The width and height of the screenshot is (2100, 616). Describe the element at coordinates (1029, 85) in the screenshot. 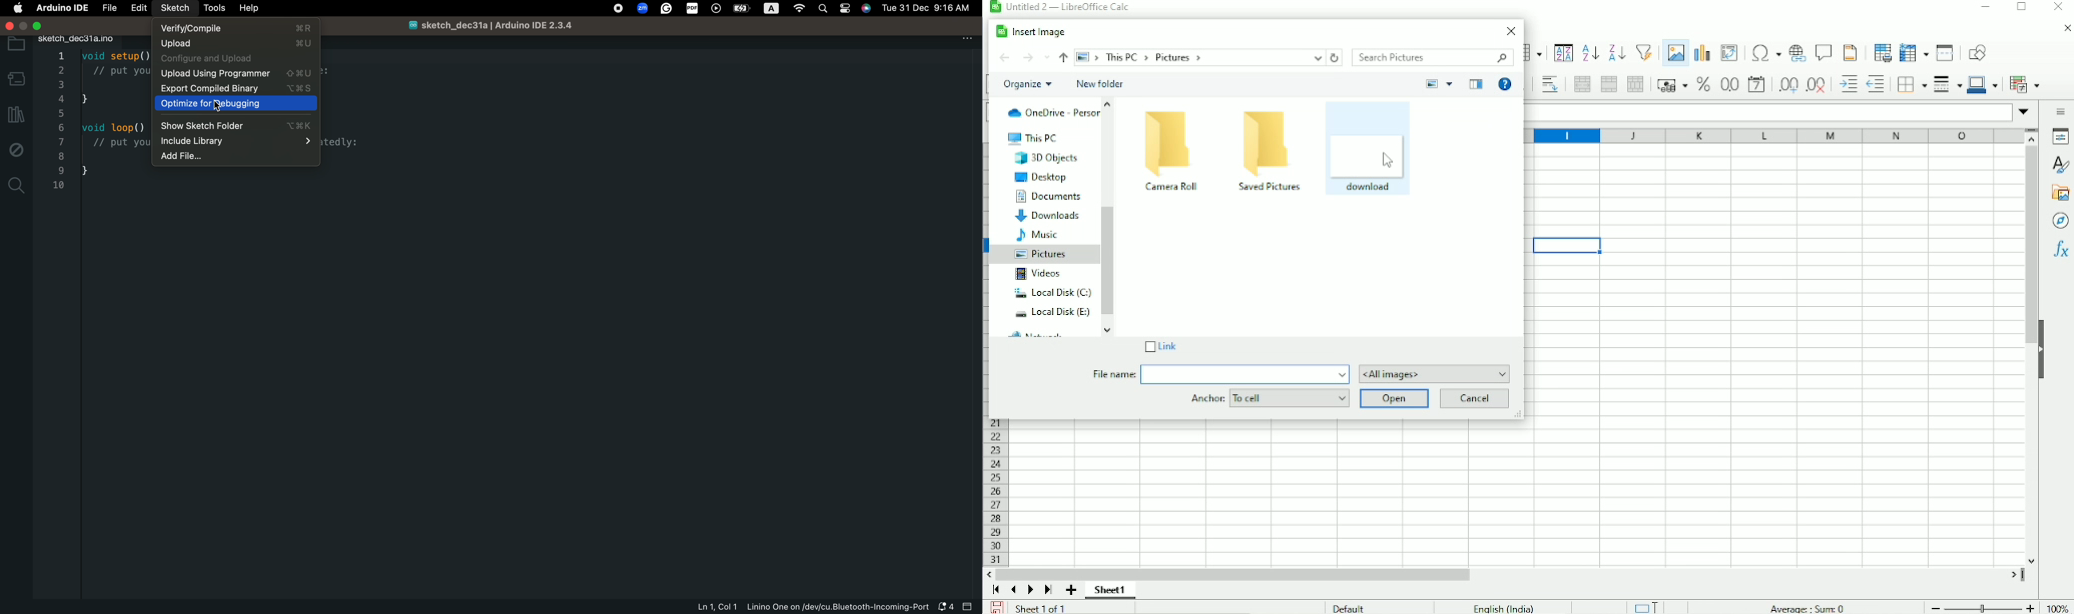

I see `Organize` at that location.